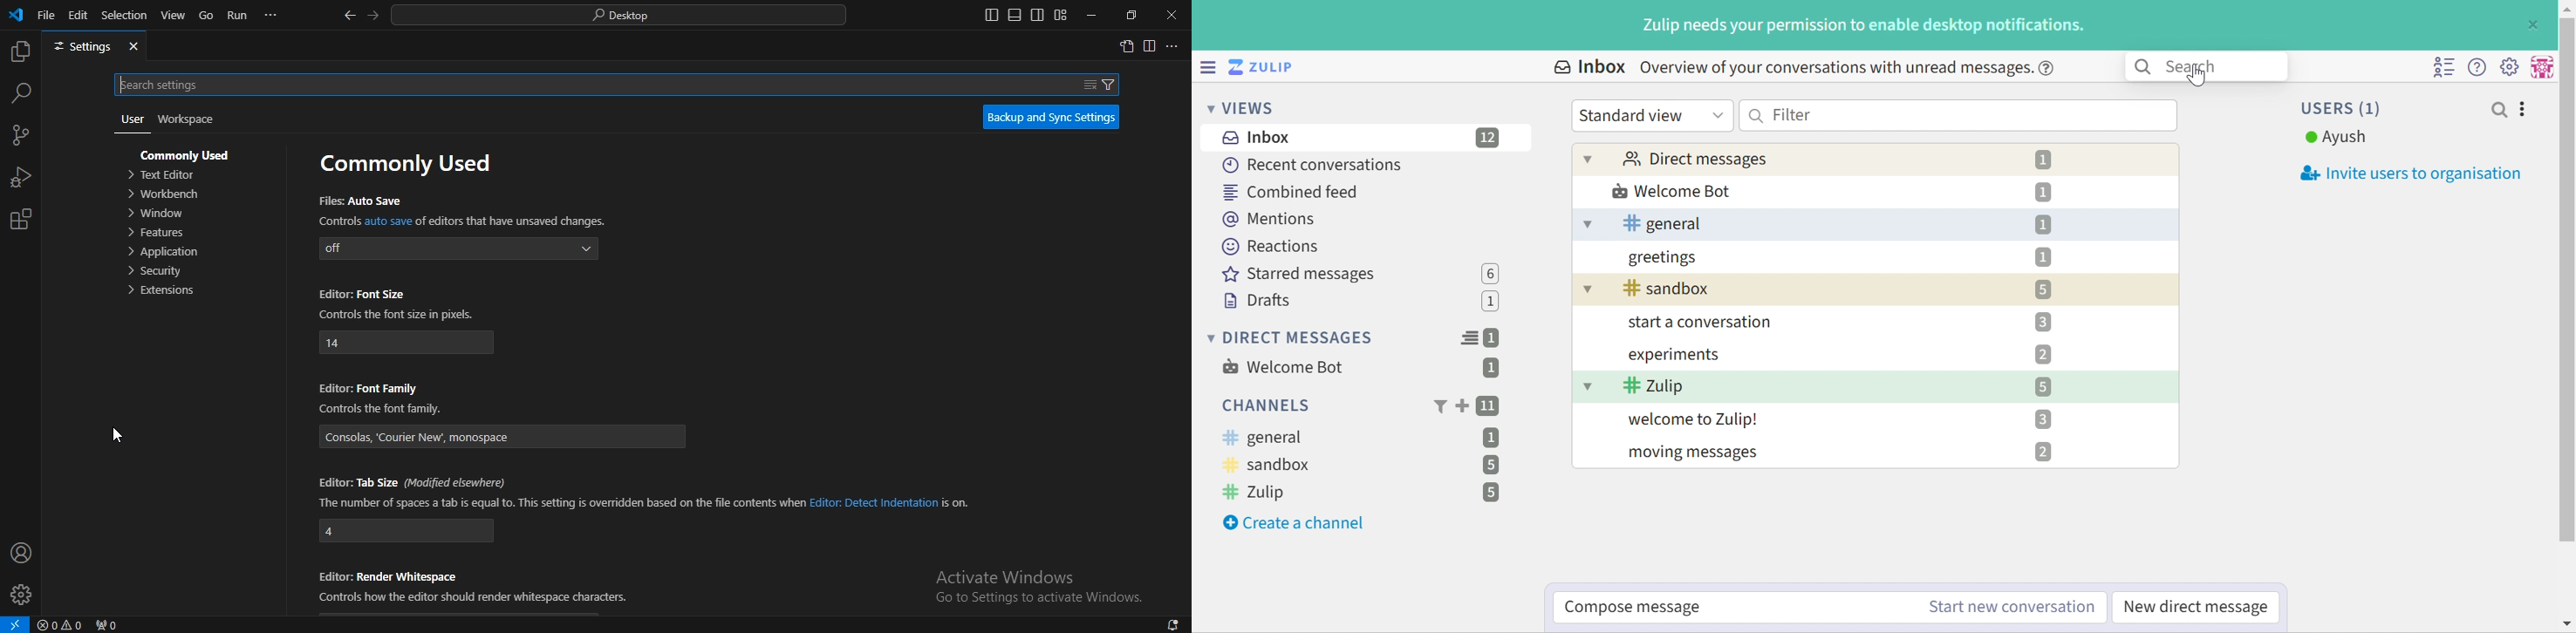 The image size is (2576, 644). Describe the element at coordinates (361, 201) in the screenshot. I see `files: auto save` at that location.